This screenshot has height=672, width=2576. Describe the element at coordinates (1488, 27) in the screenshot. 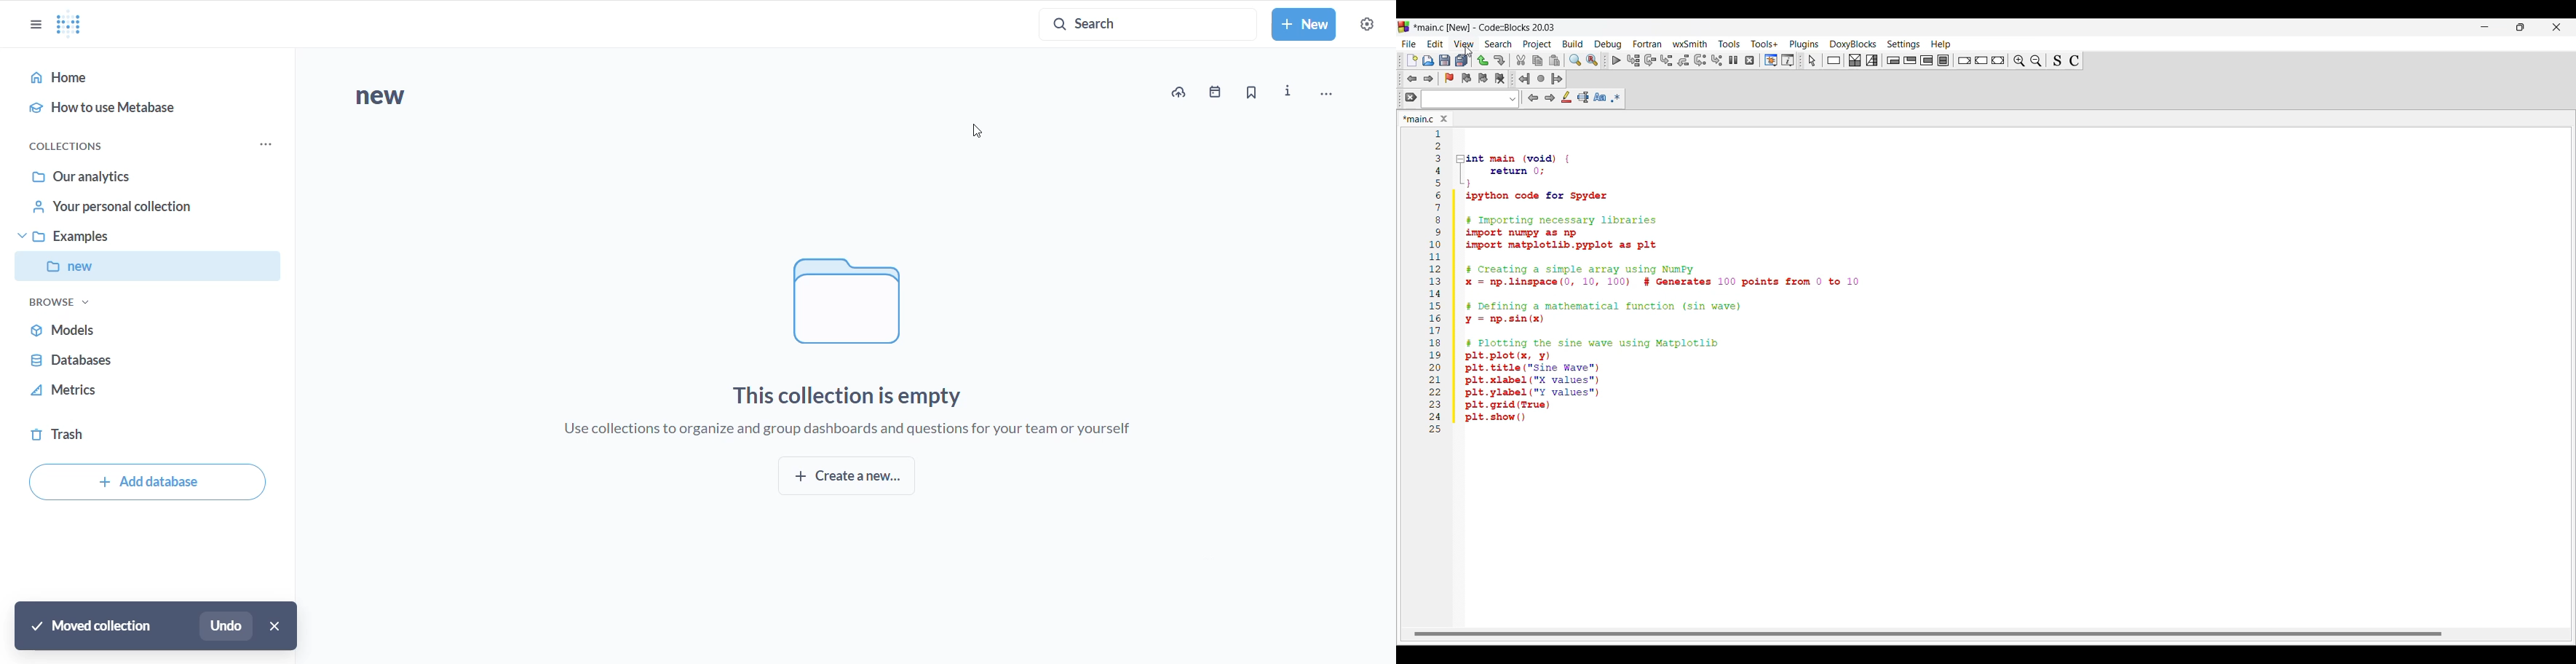

I see `Project name, software name and version` at that location.